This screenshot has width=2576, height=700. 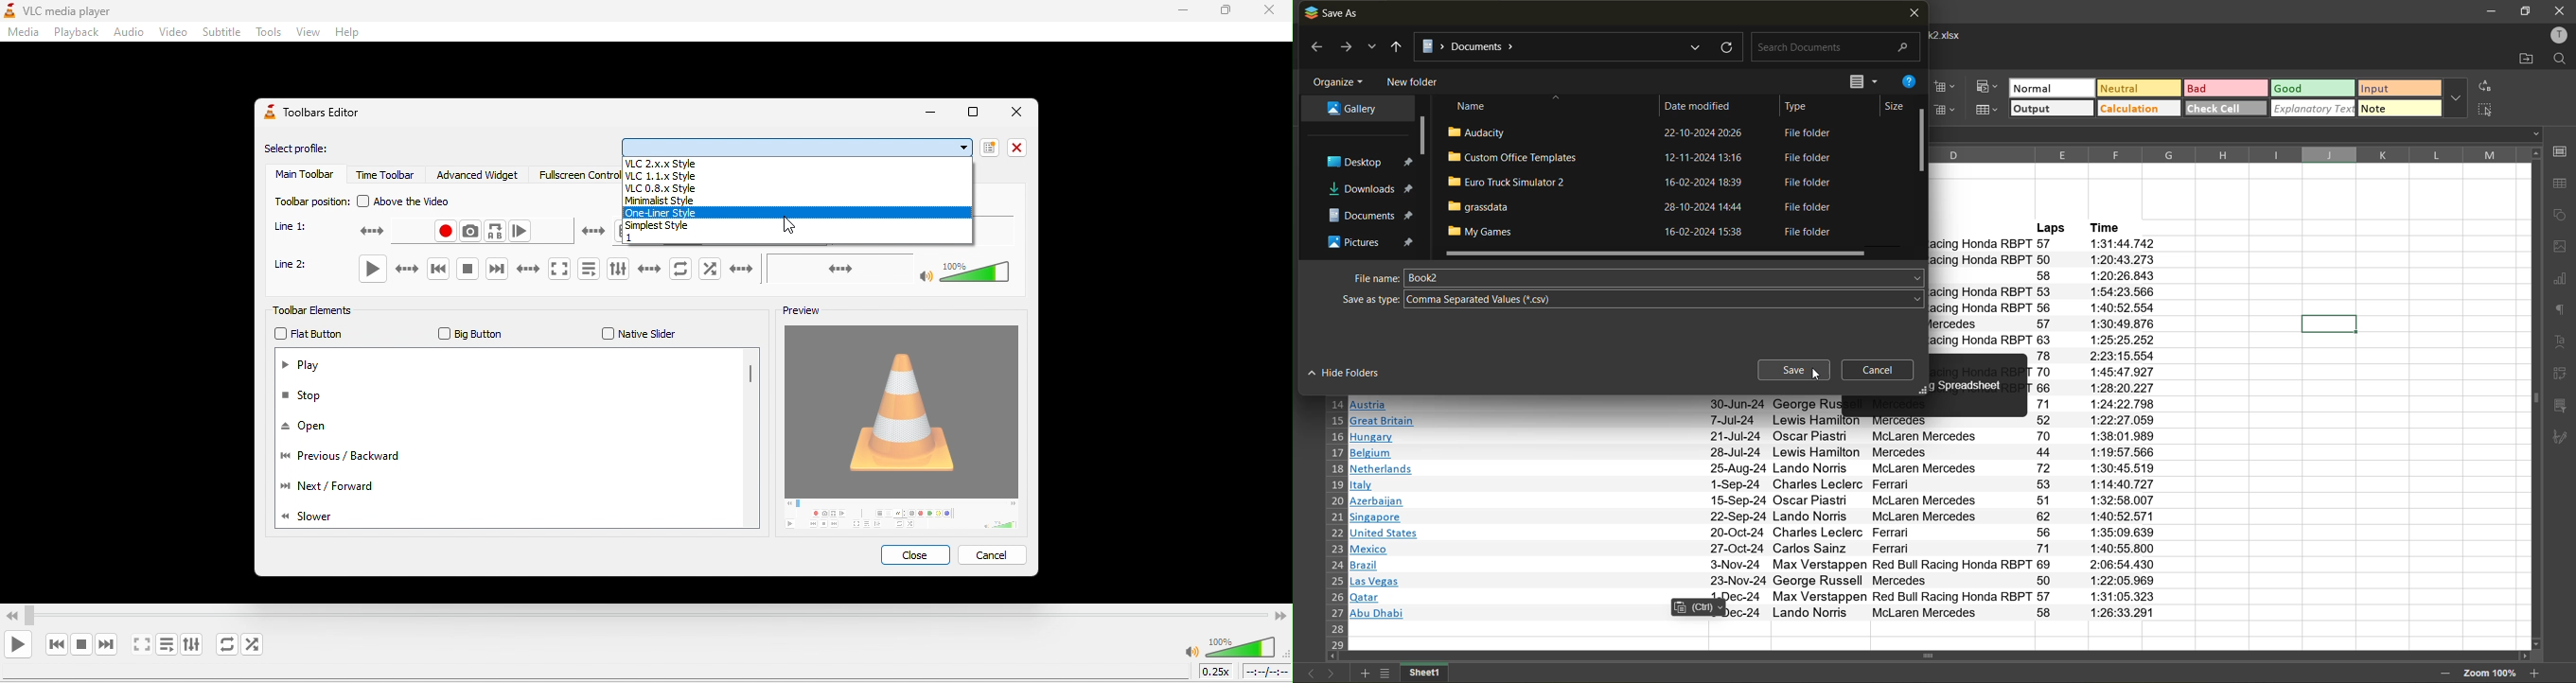 What do you see at coordinates (1755, 420) in the screenshot?
I see `text info` at bounding box center [1755, 420].